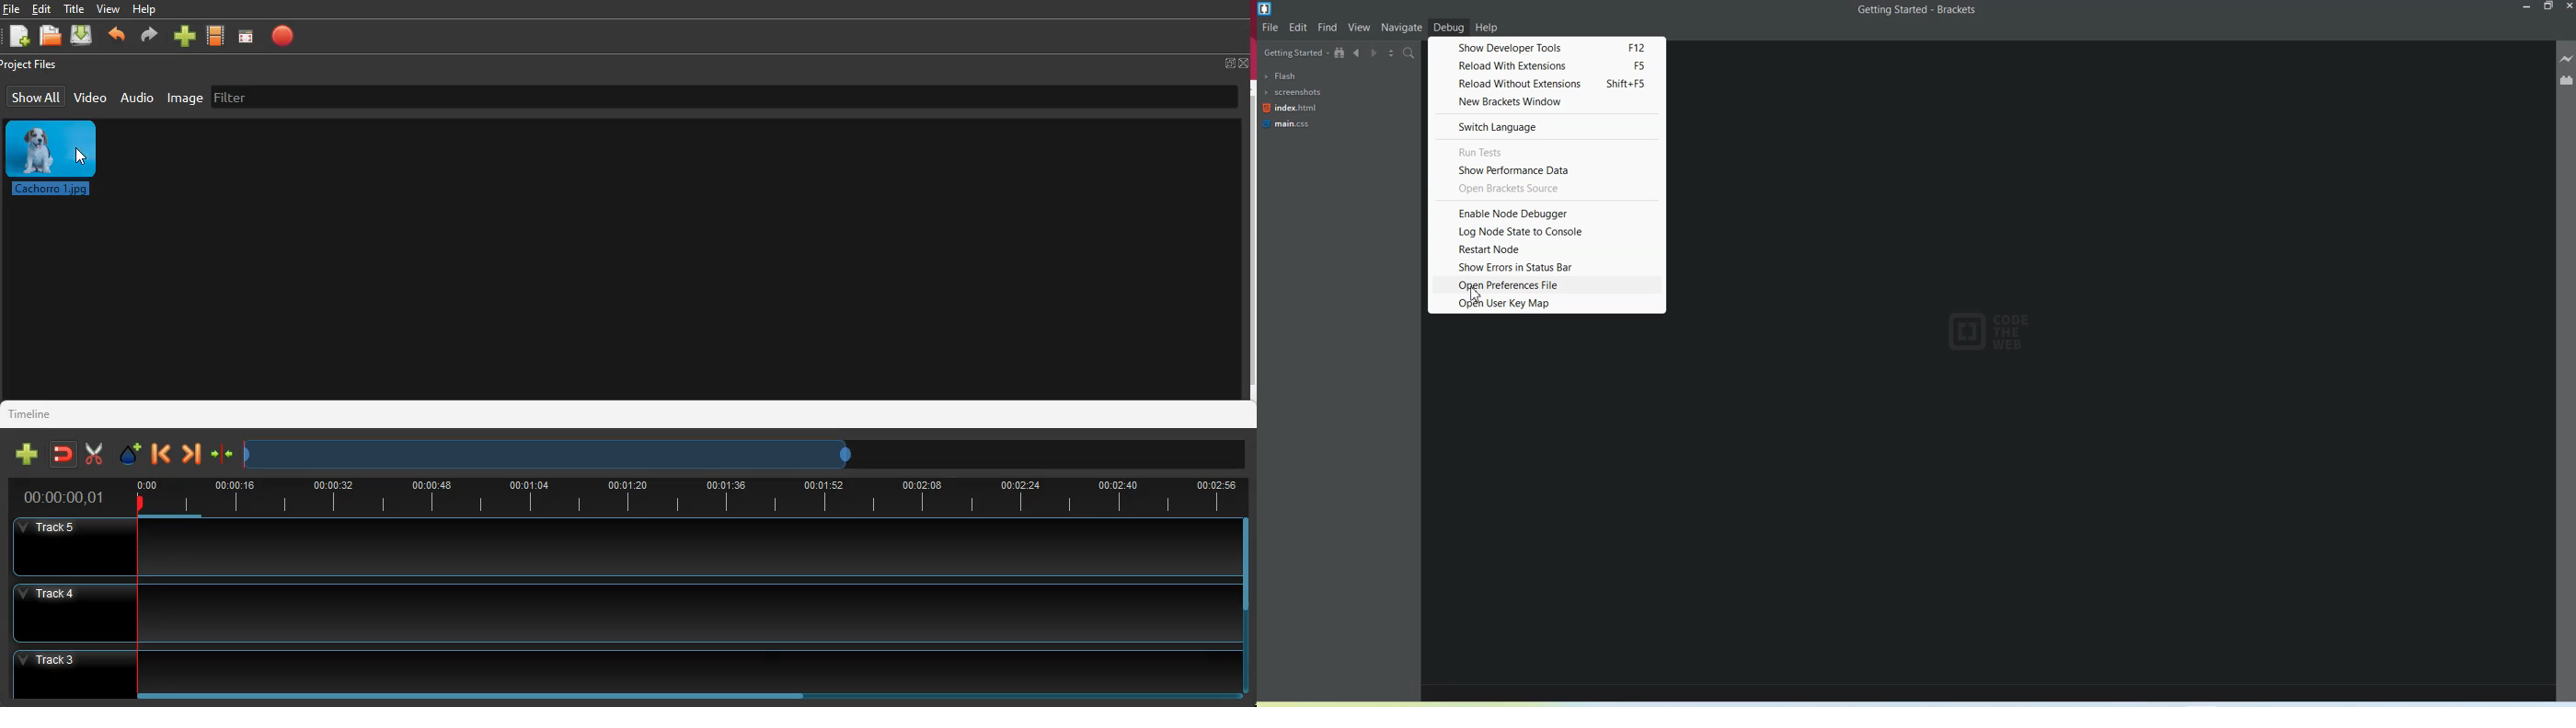 The image size is (2576, 728). Describe the element at coordinates (1290, 108) in the screenshot. I see `index.html` at that location.